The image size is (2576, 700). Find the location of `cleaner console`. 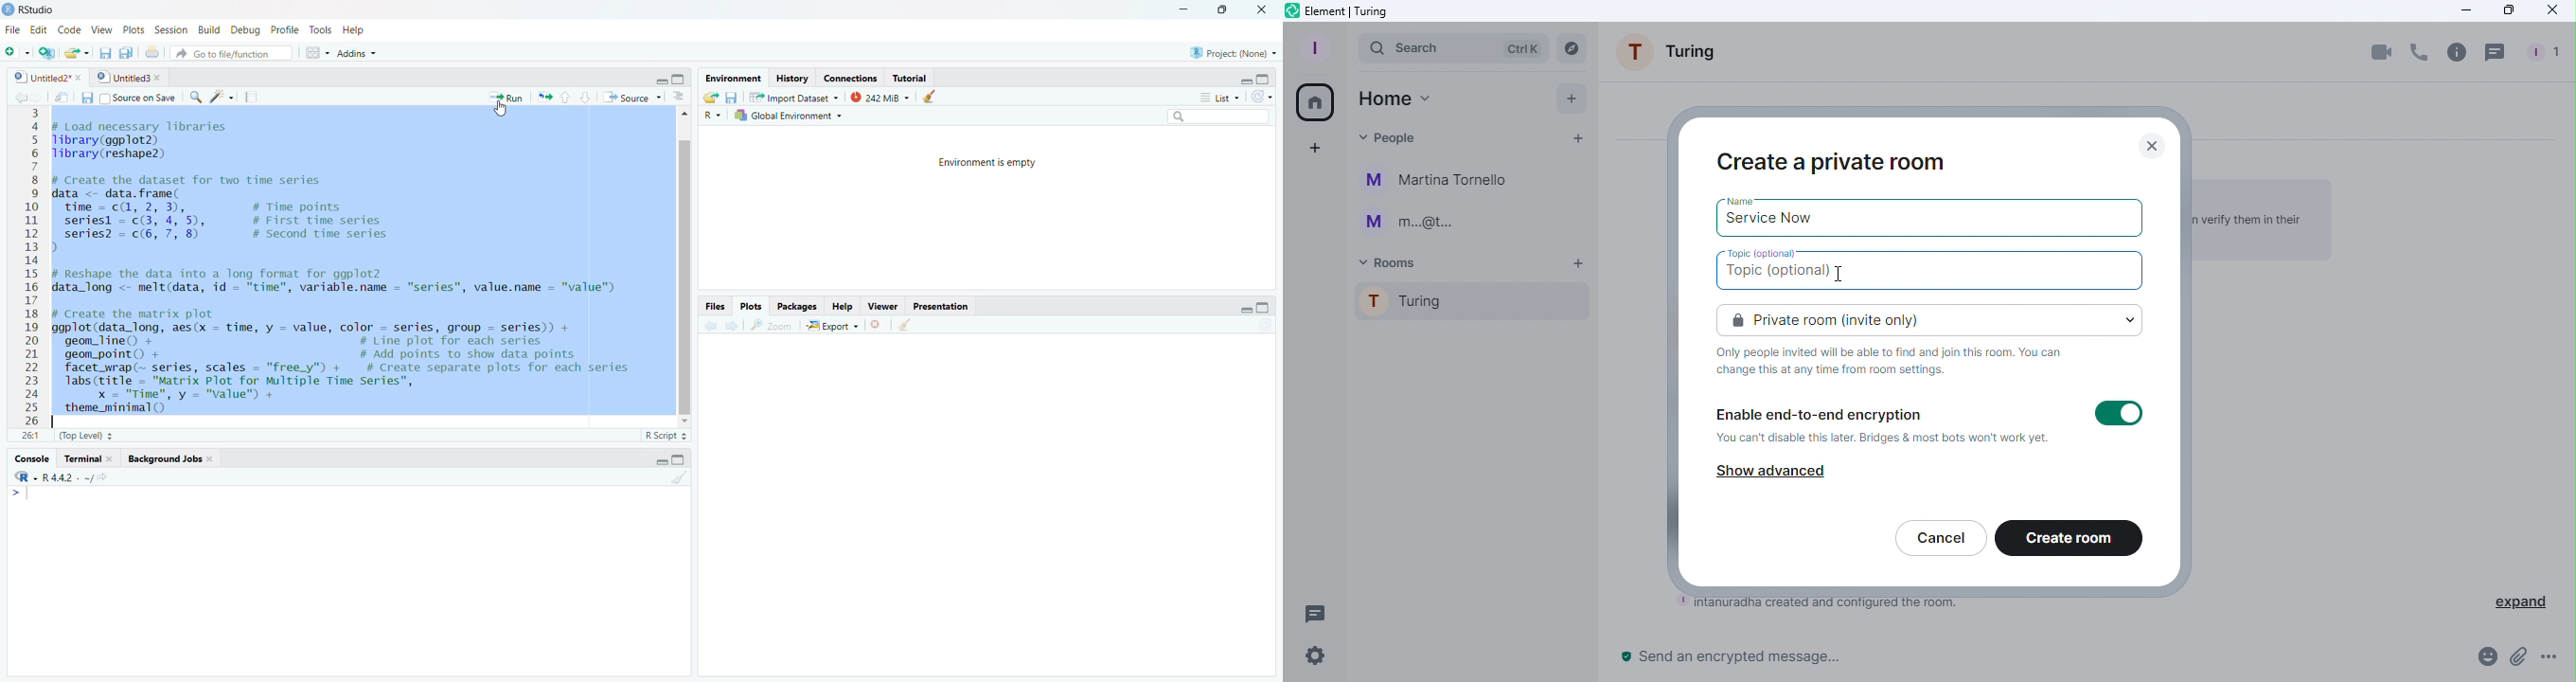

cleaner console is located at coordinates (680, 478).